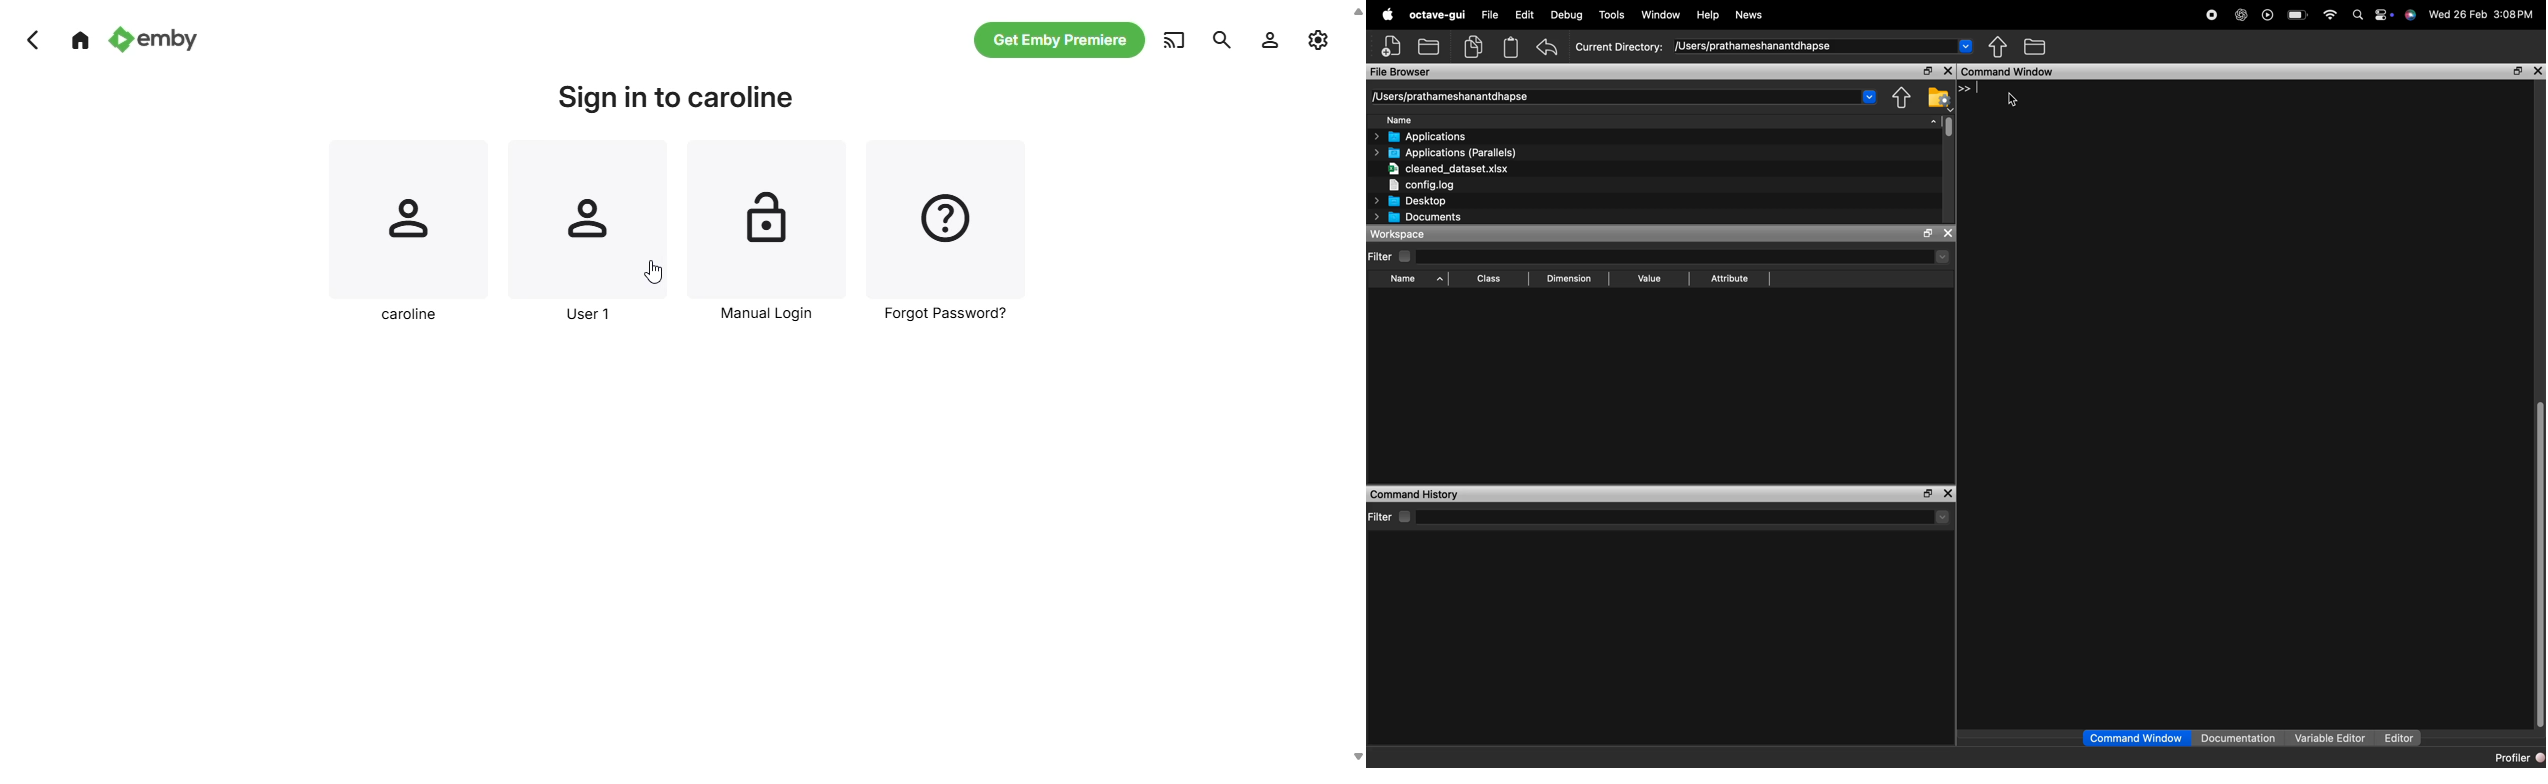 This screenshot has width=2548, height=784. I want to click on settings, so click(1269, 39).